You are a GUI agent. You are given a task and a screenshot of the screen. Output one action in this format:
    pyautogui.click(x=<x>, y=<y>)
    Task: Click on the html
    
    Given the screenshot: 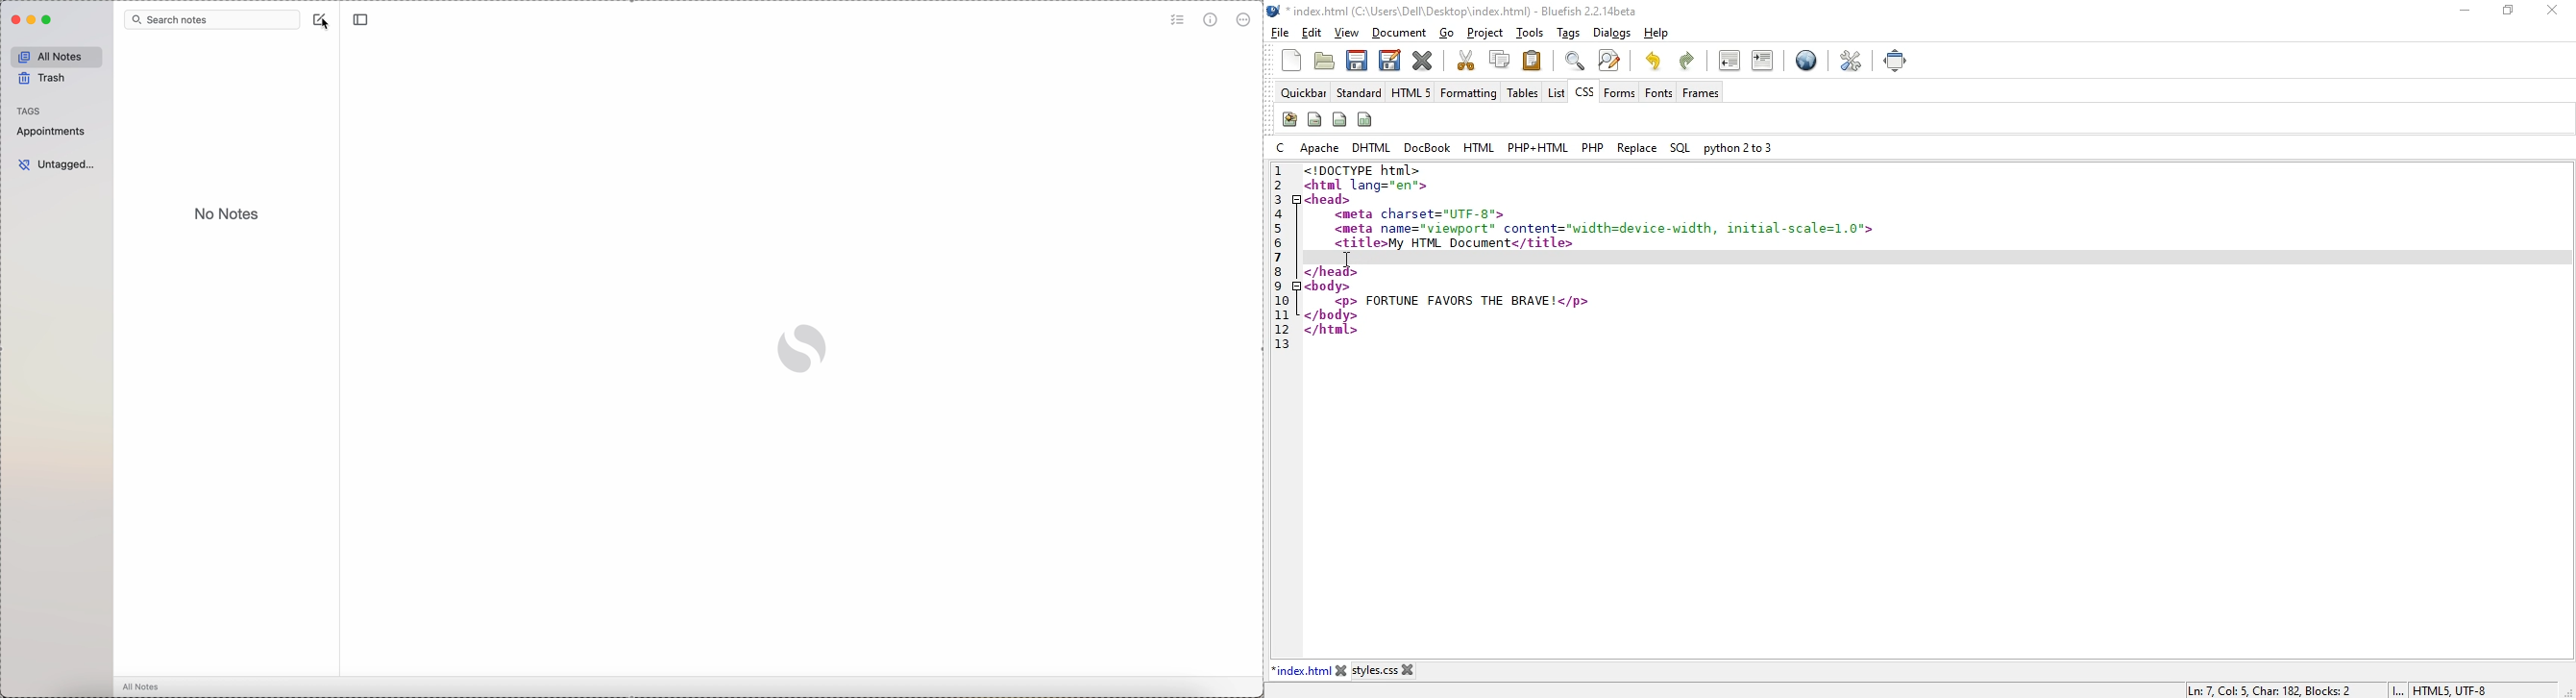 What is the action you would take?
    pyautogui.click(x=1480, y=147)
    